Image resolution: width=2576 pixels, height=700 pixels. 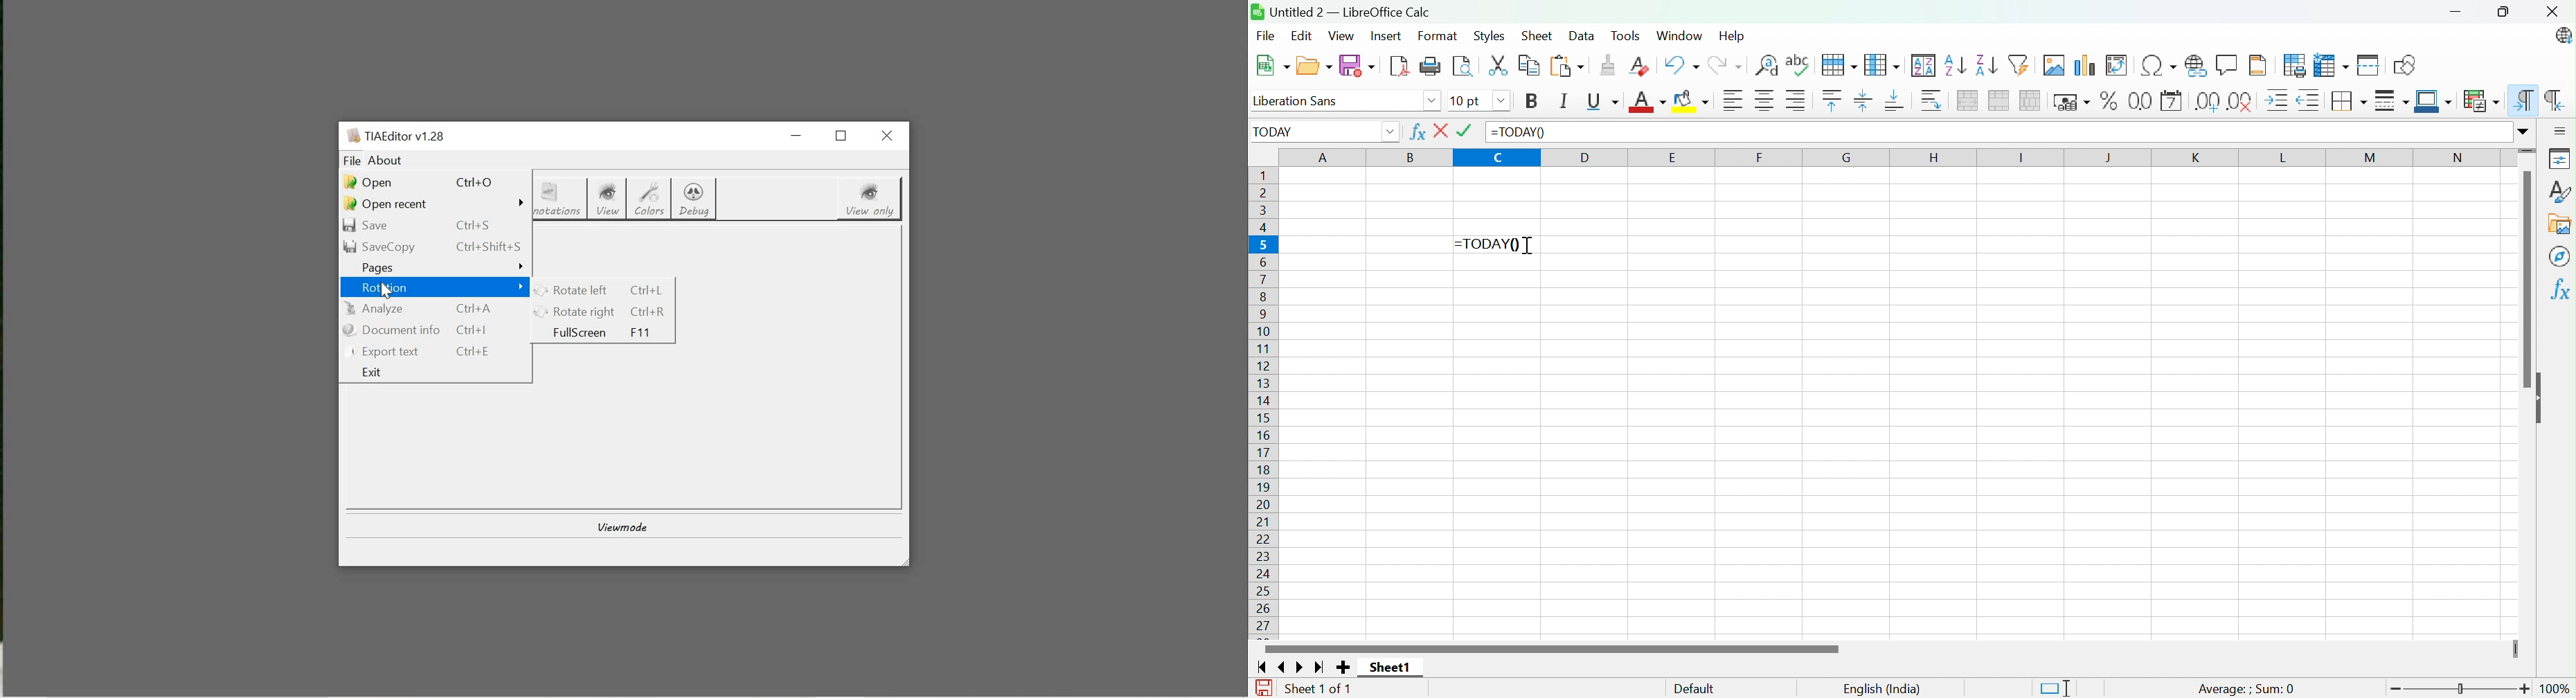 I want to click on =TODAY(), so click(x=1519, y=132).